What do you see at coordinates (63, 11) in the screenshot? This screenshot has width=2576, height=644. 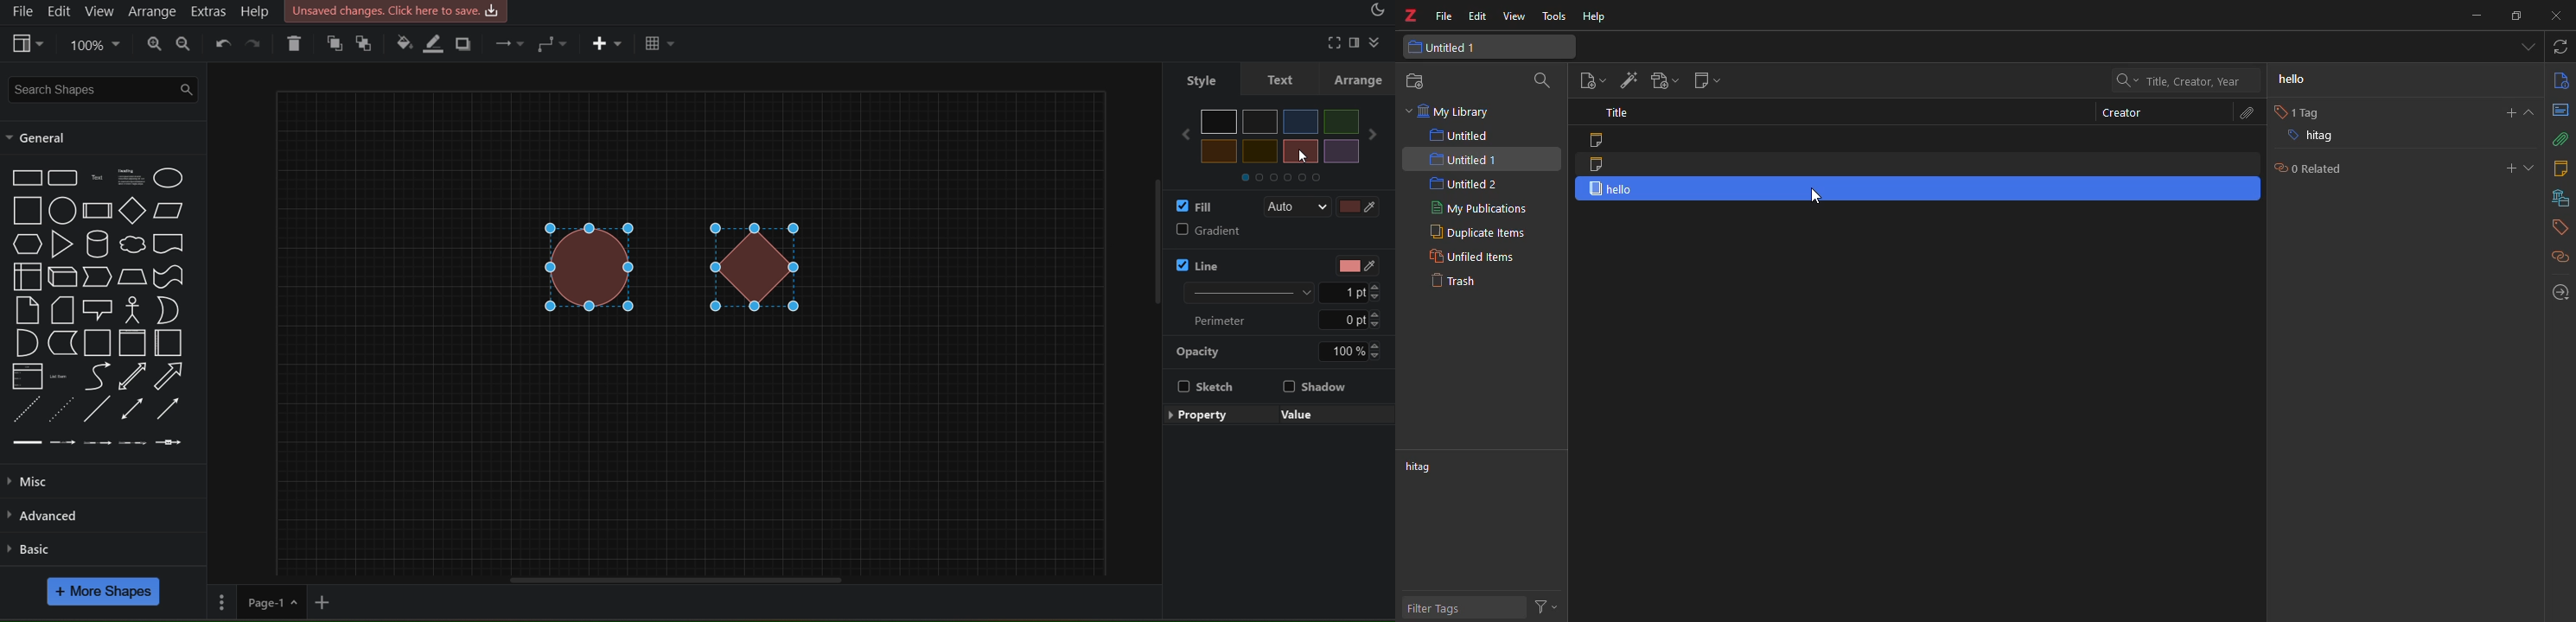 I see `edit` at bounding box center [63, 11].